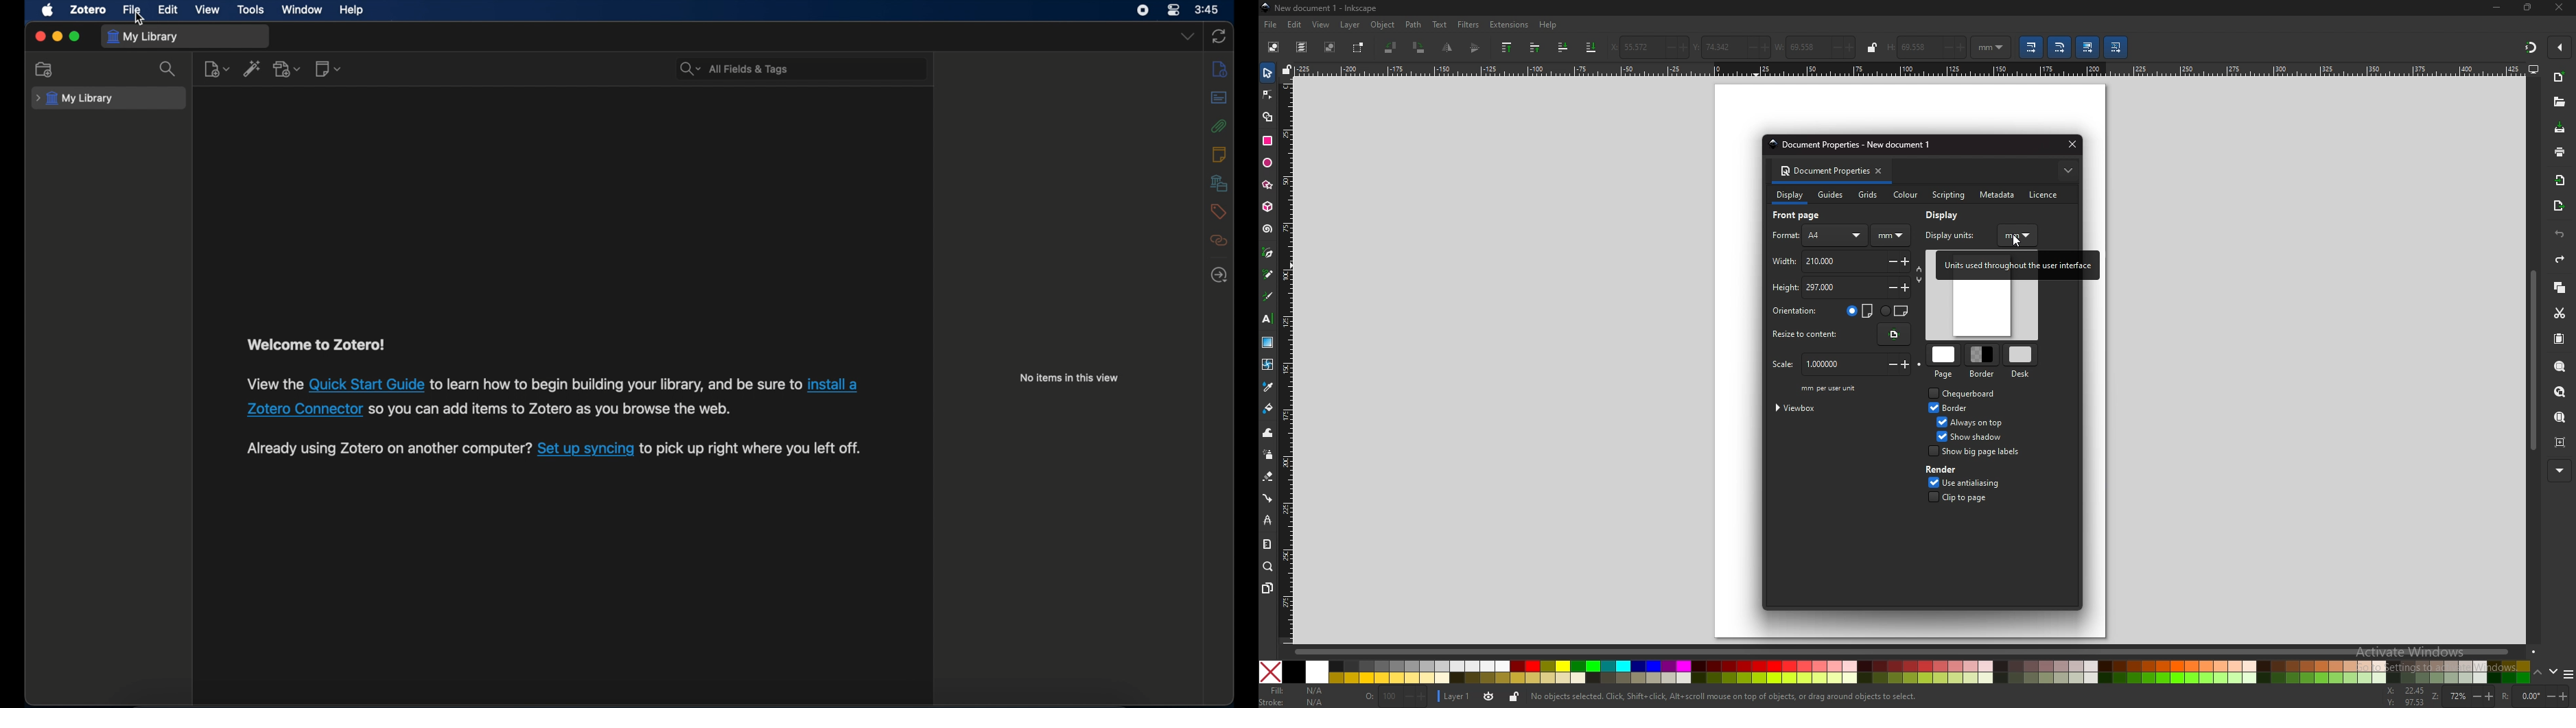 The width and height of the screenshot is (2576, 728). What do you see at coordinates (1981, 436) in the screenshot?
I see `show shadow` at bounding box center [1981, 436].